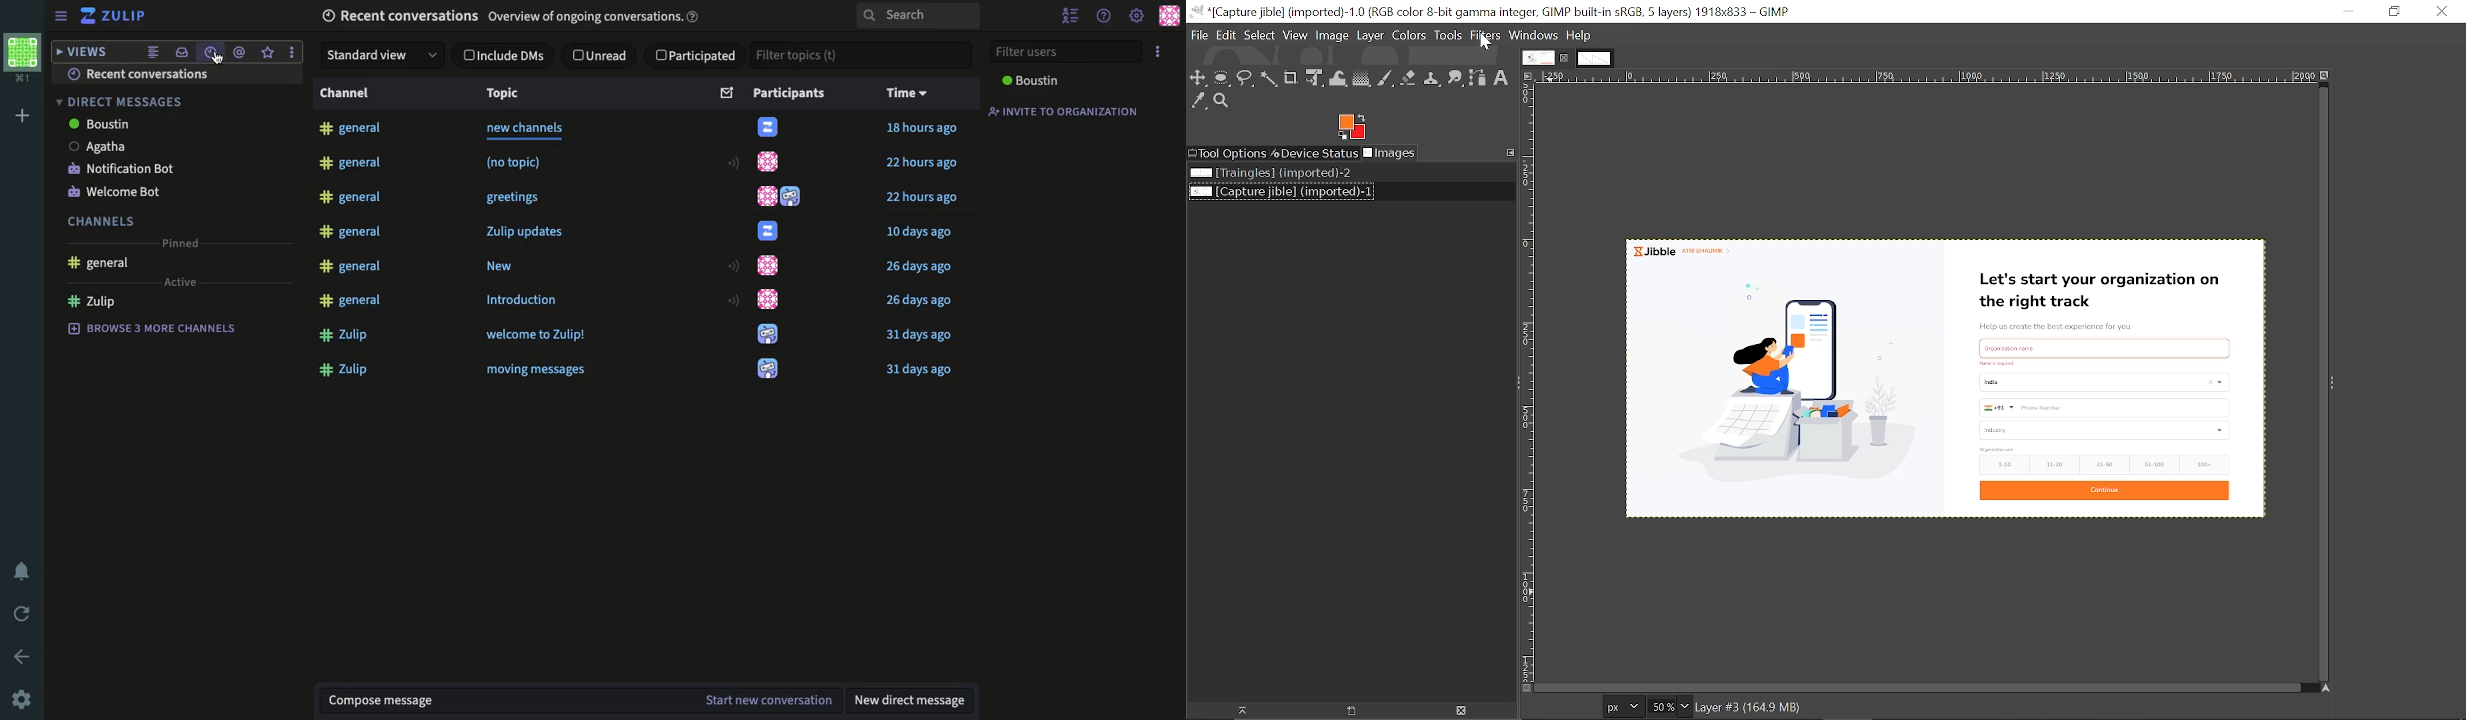  What do you see at coordinates (2103, 345) in the screenshot?
I see `` at bounding box center [2103, 345].